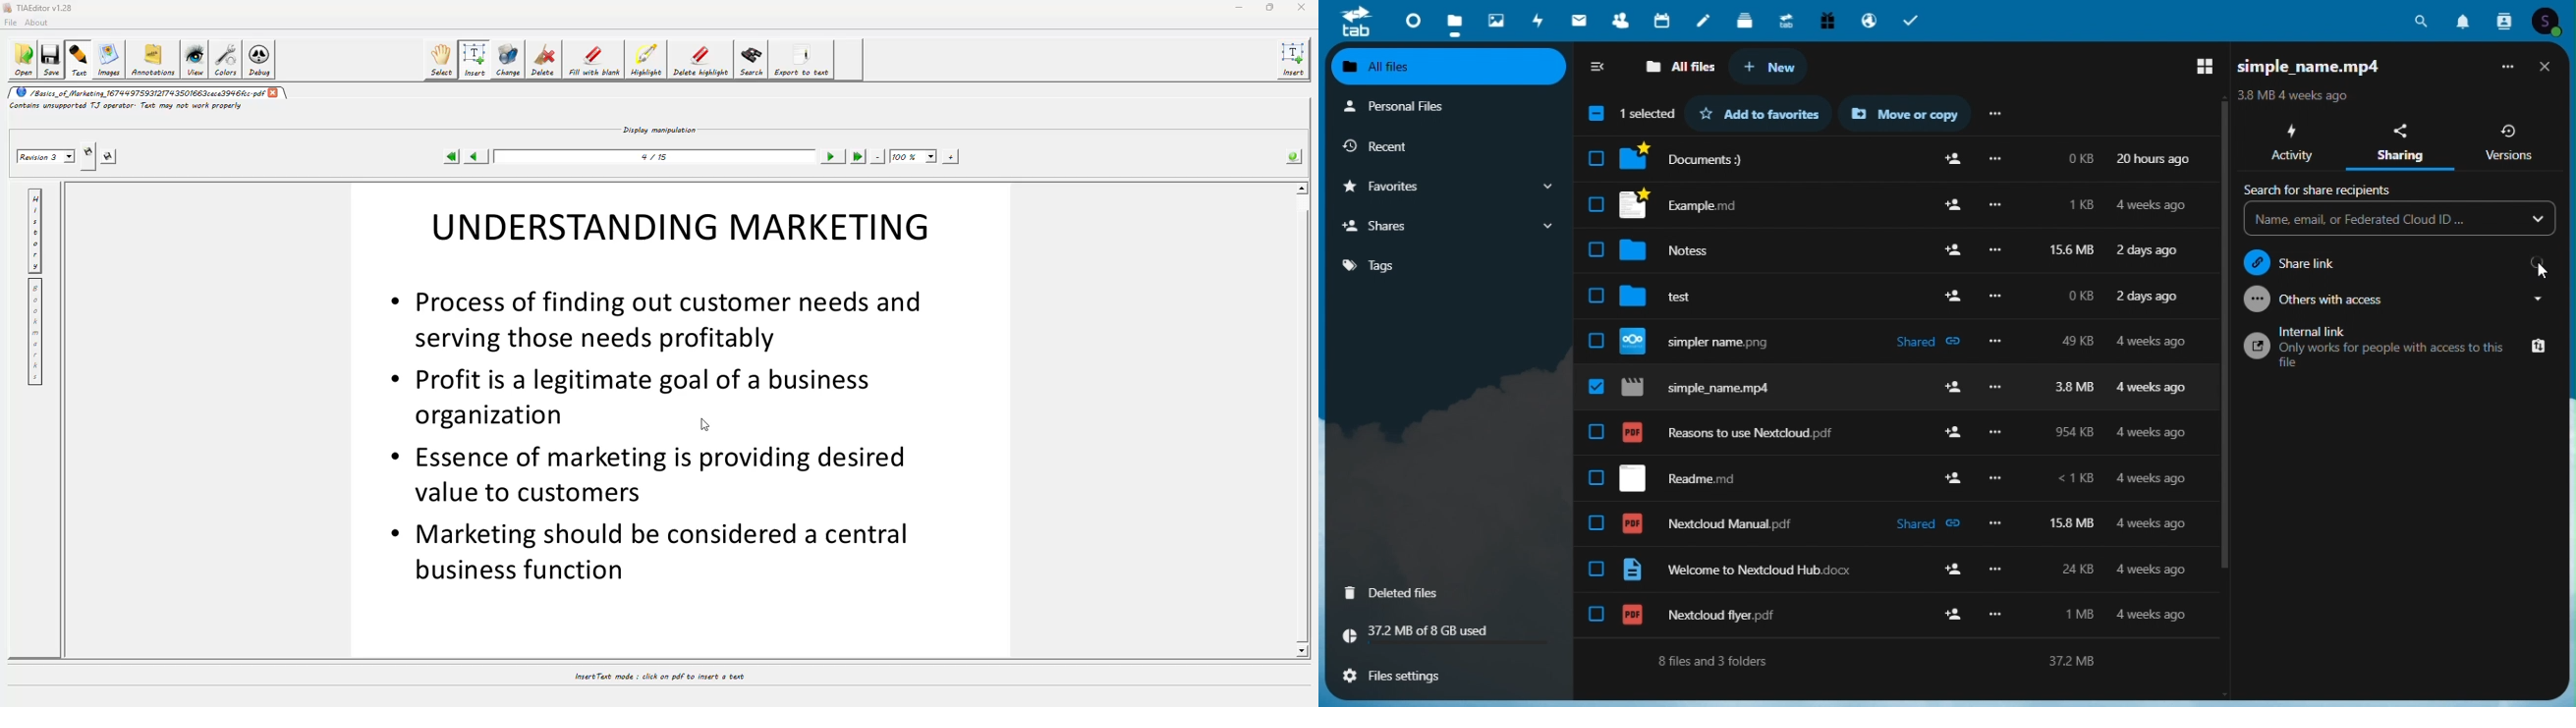 Image resolution: width=2576 pixels, height=728 pixels. Describe the element at coordinates (1705, 22) in the screenshot. I see `notes` at that location.